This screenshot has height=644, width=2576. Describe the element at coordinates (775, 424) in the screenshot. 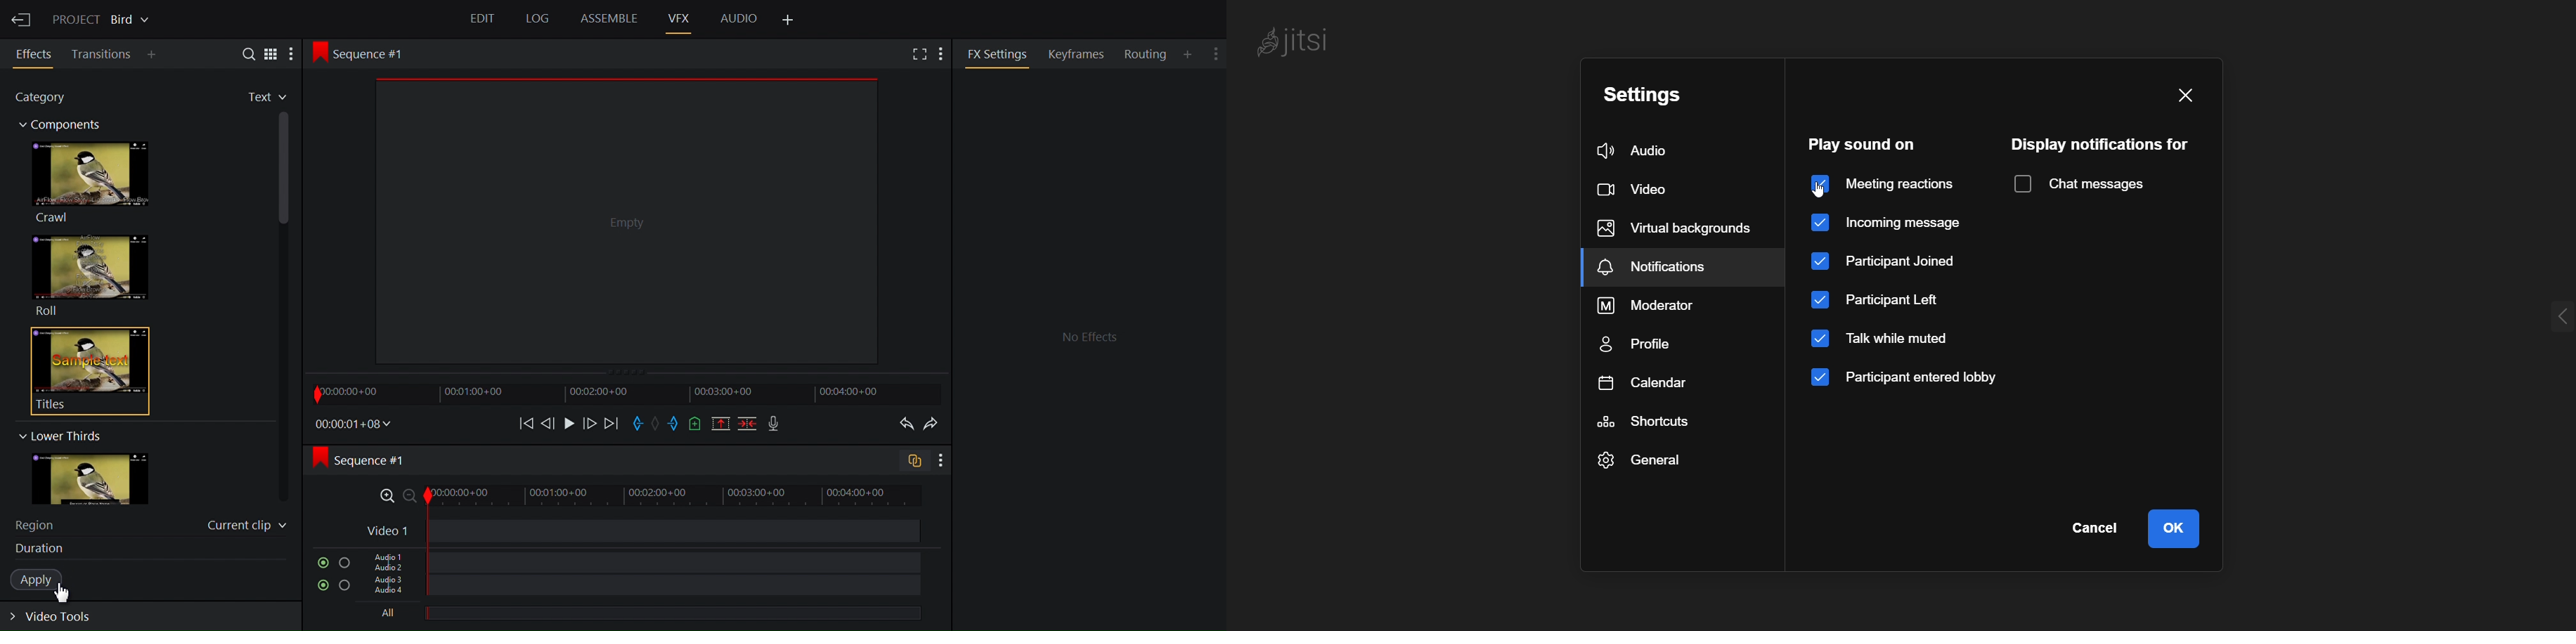

I see `Record voice over` at that location.